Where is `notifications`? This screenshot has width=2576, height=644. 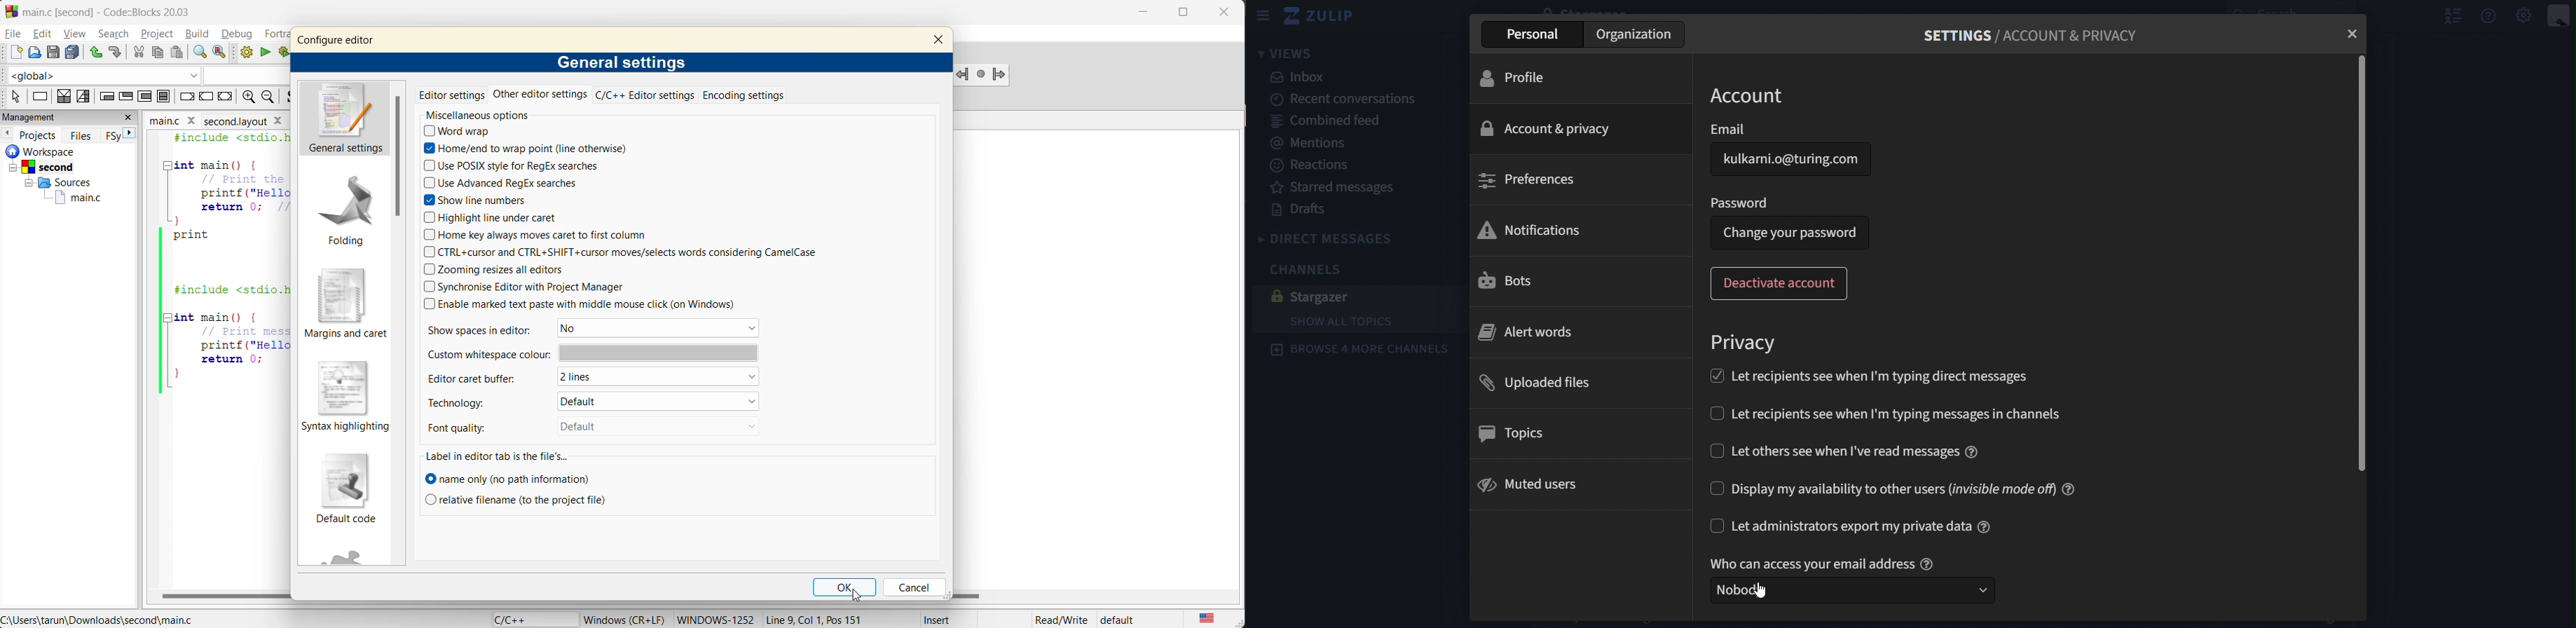
notifications is located at coordinates (1532, 231).